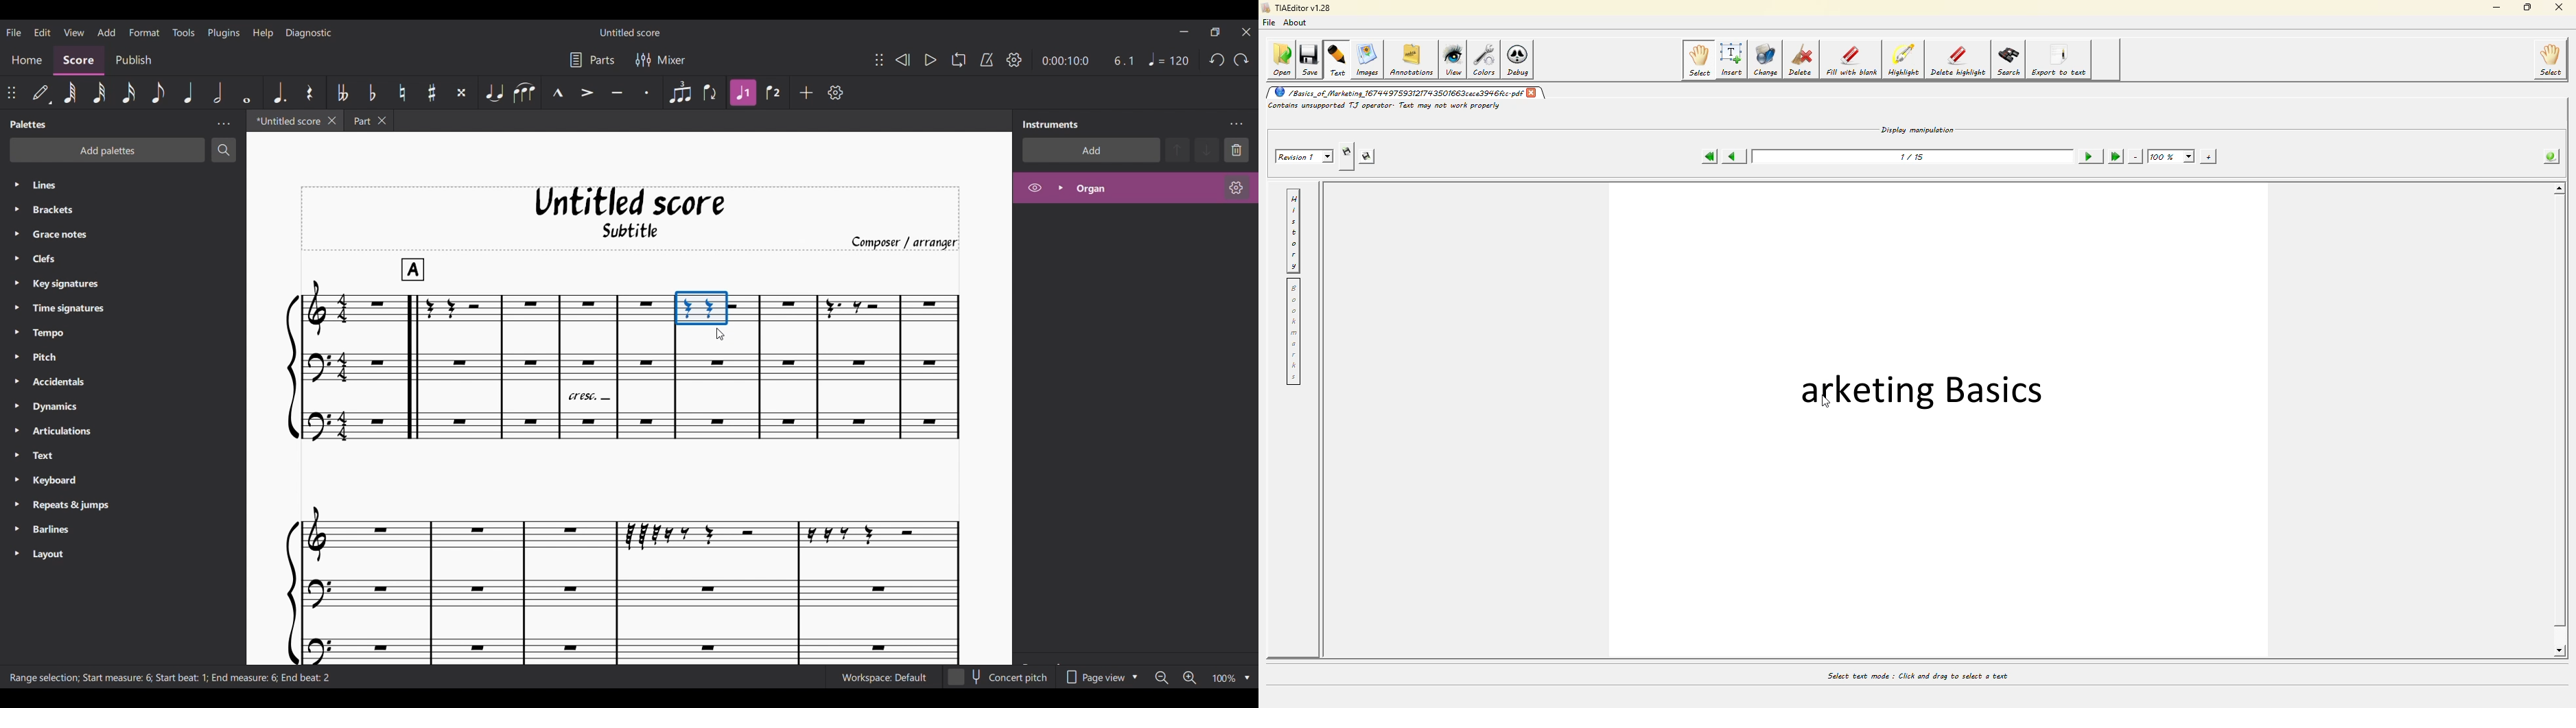 The width and height of the screenshot is (2576, 728). What do you see at coordinates (78, 60) in the screenshot?
I see `Score section, highlighted as current selection` at bounding box center [78, 60].